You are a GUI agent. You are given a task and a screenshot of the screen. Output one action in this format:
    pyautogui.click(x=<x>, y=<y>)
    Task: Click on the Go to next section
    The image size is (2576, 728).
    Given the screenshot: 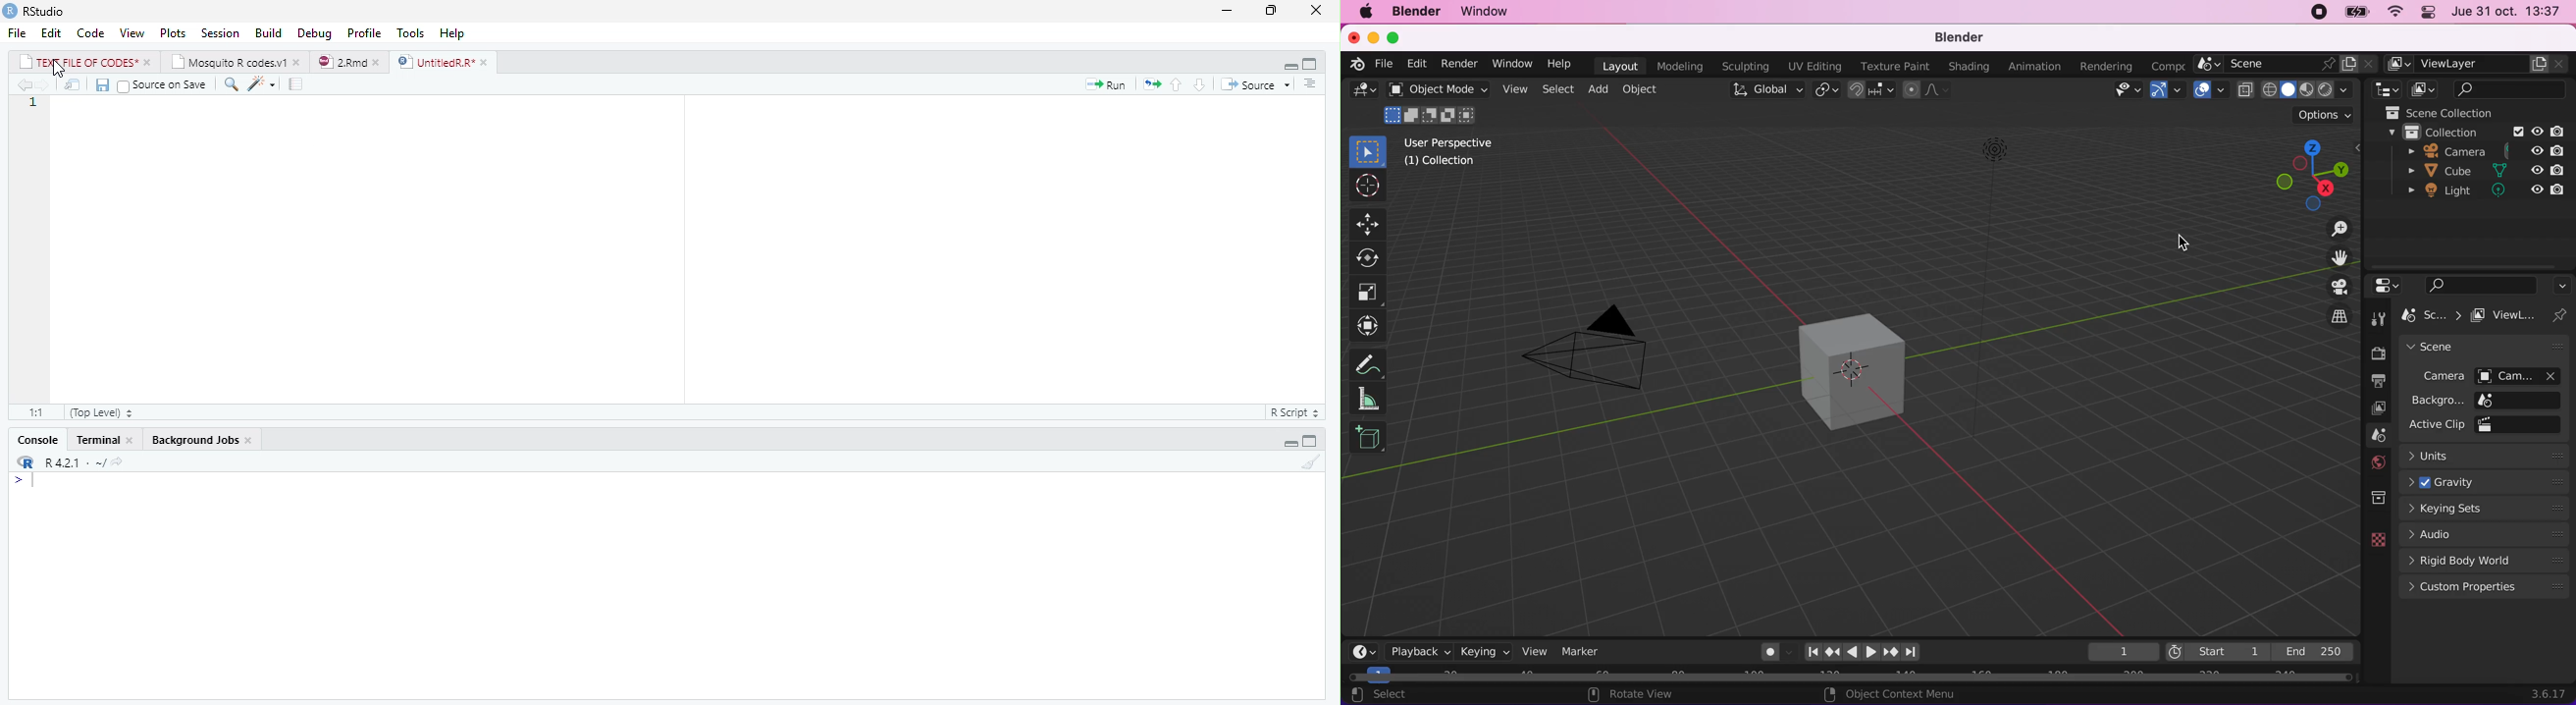 What is the action you would take?
    pyautogui.click(x=1199, y=84)
    